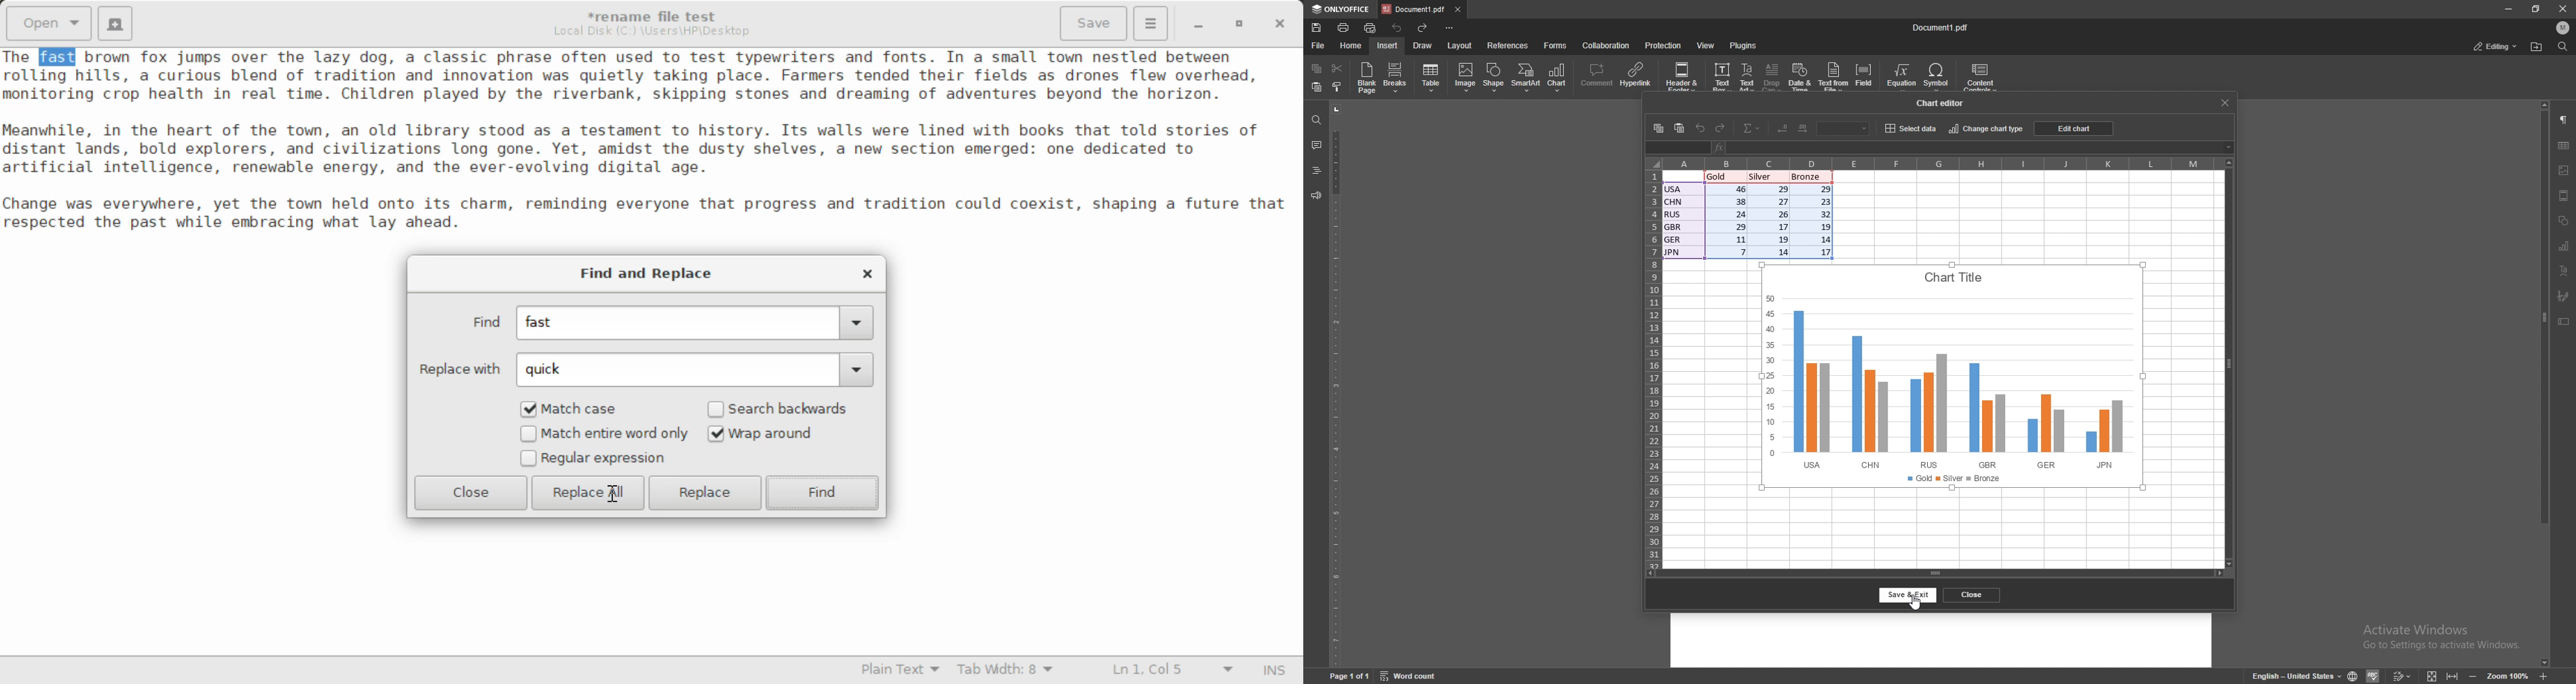 The height and width of the screenshot is (700, 2576). Describe the element at coordinates (1822, 214) in the screenshot. I see `32` at that location.